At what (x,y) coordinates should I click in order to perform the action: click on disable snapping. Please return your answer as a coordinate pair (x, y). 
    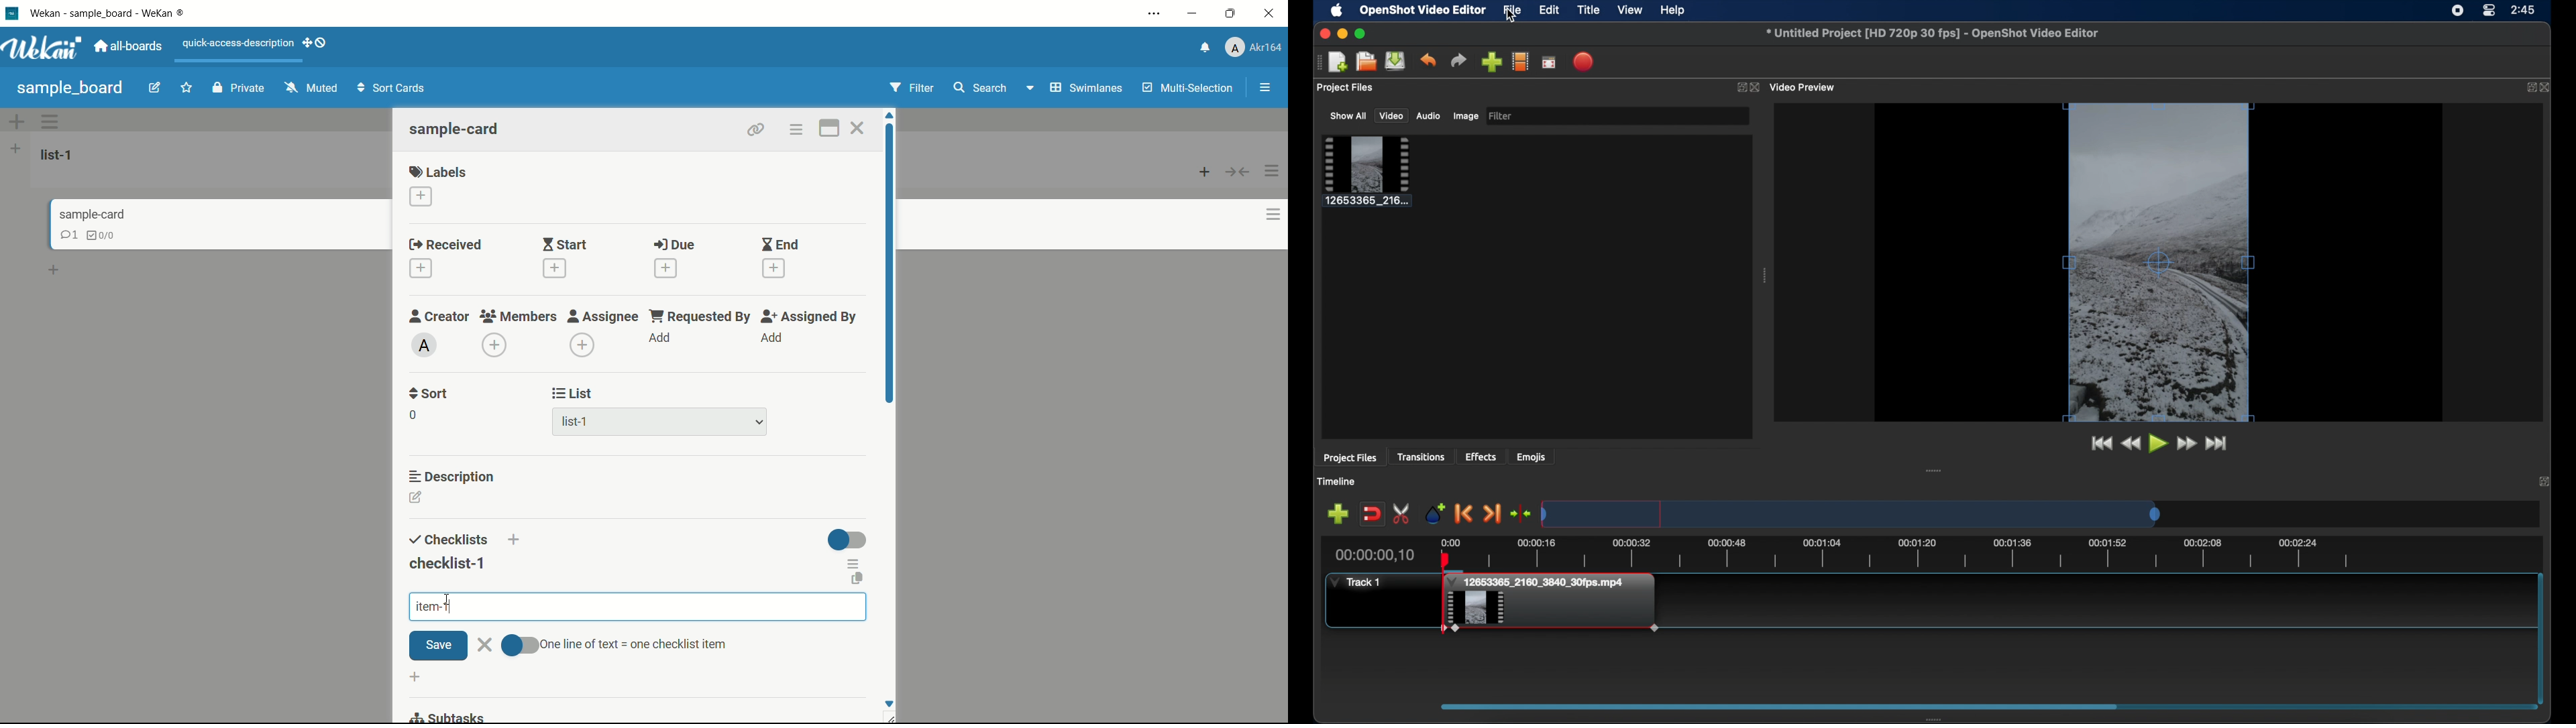
    Looking at the image, I should click on (1372, 514).